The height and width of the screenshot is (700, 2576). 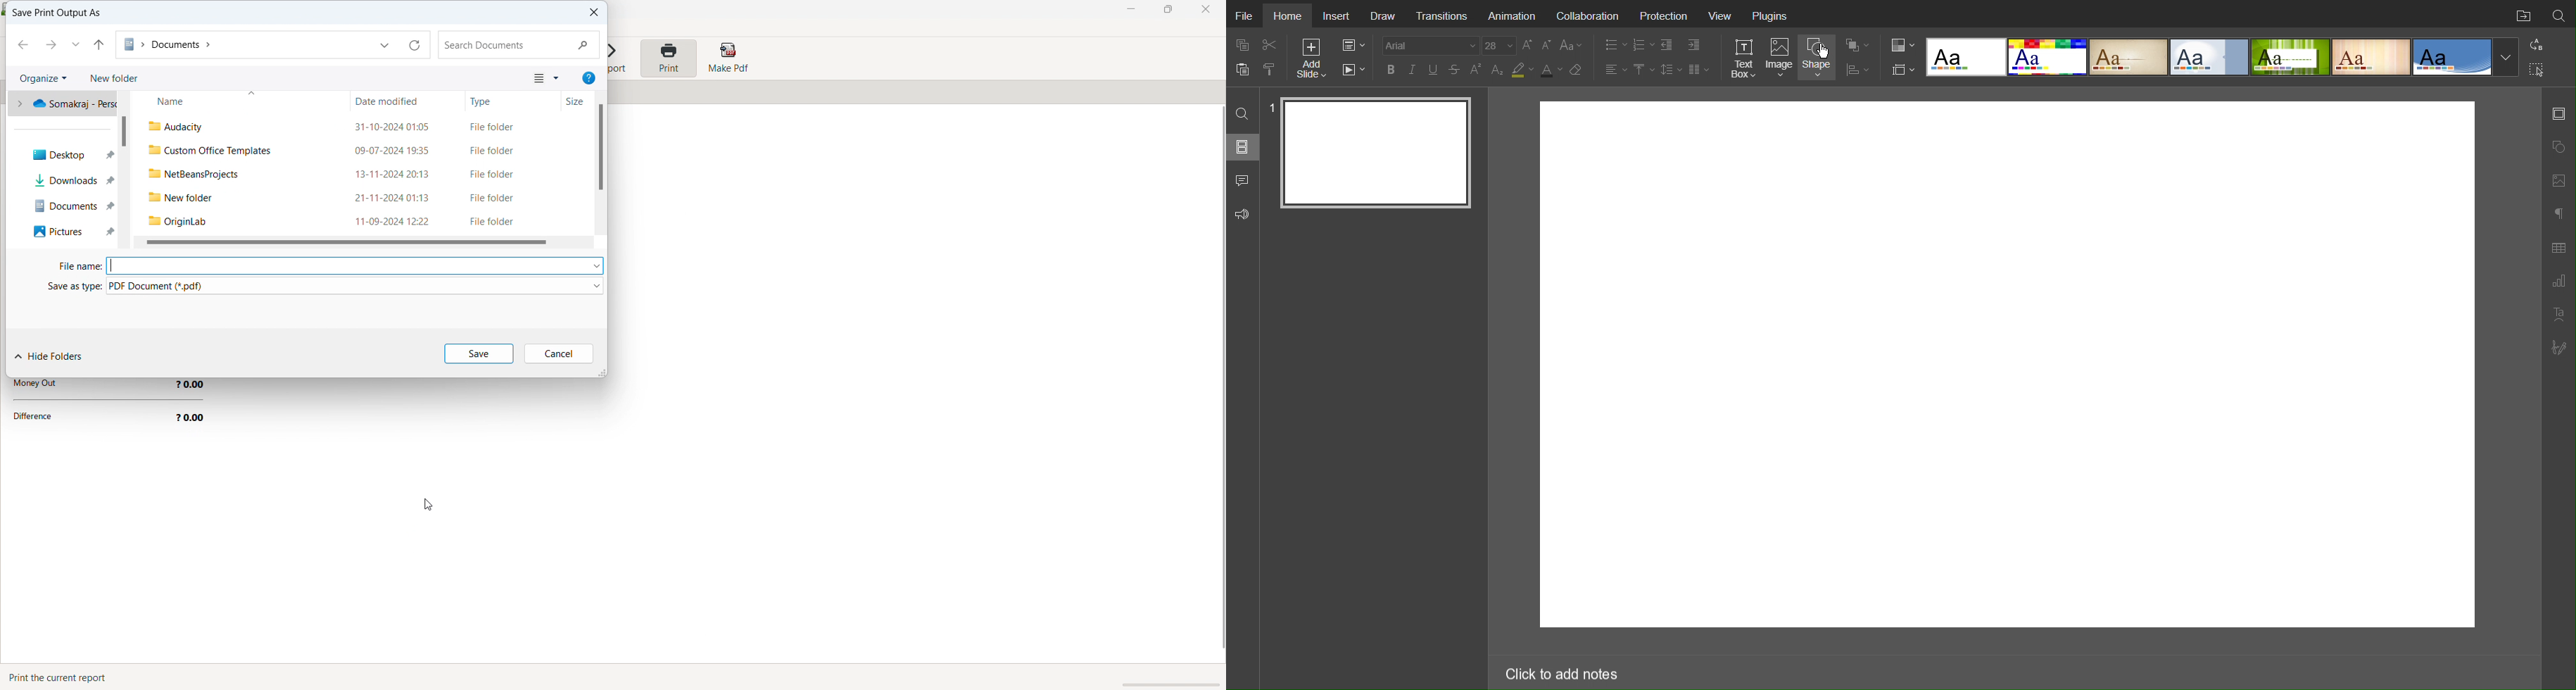 What do you see at coordinates (1522, 70) in the screenshot?
I see `Highlight` at bounding box center [1522, 70].